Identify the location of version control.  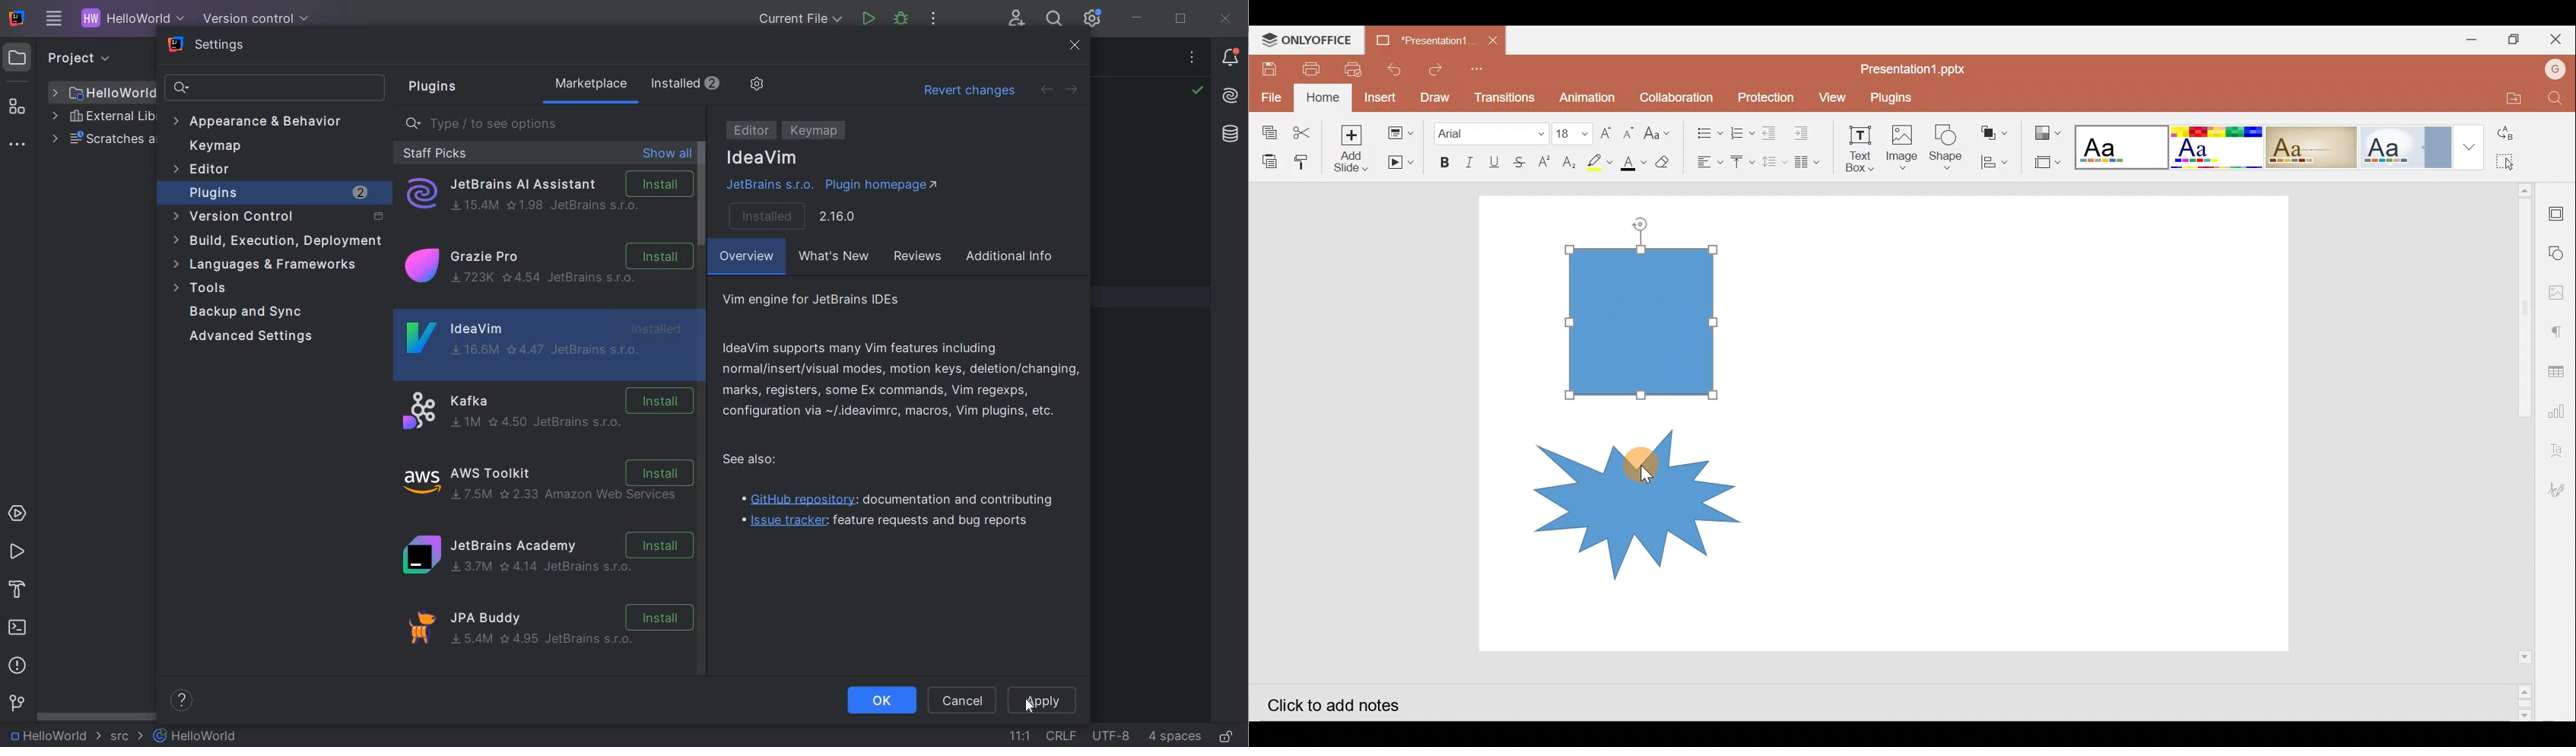
(275, 217).